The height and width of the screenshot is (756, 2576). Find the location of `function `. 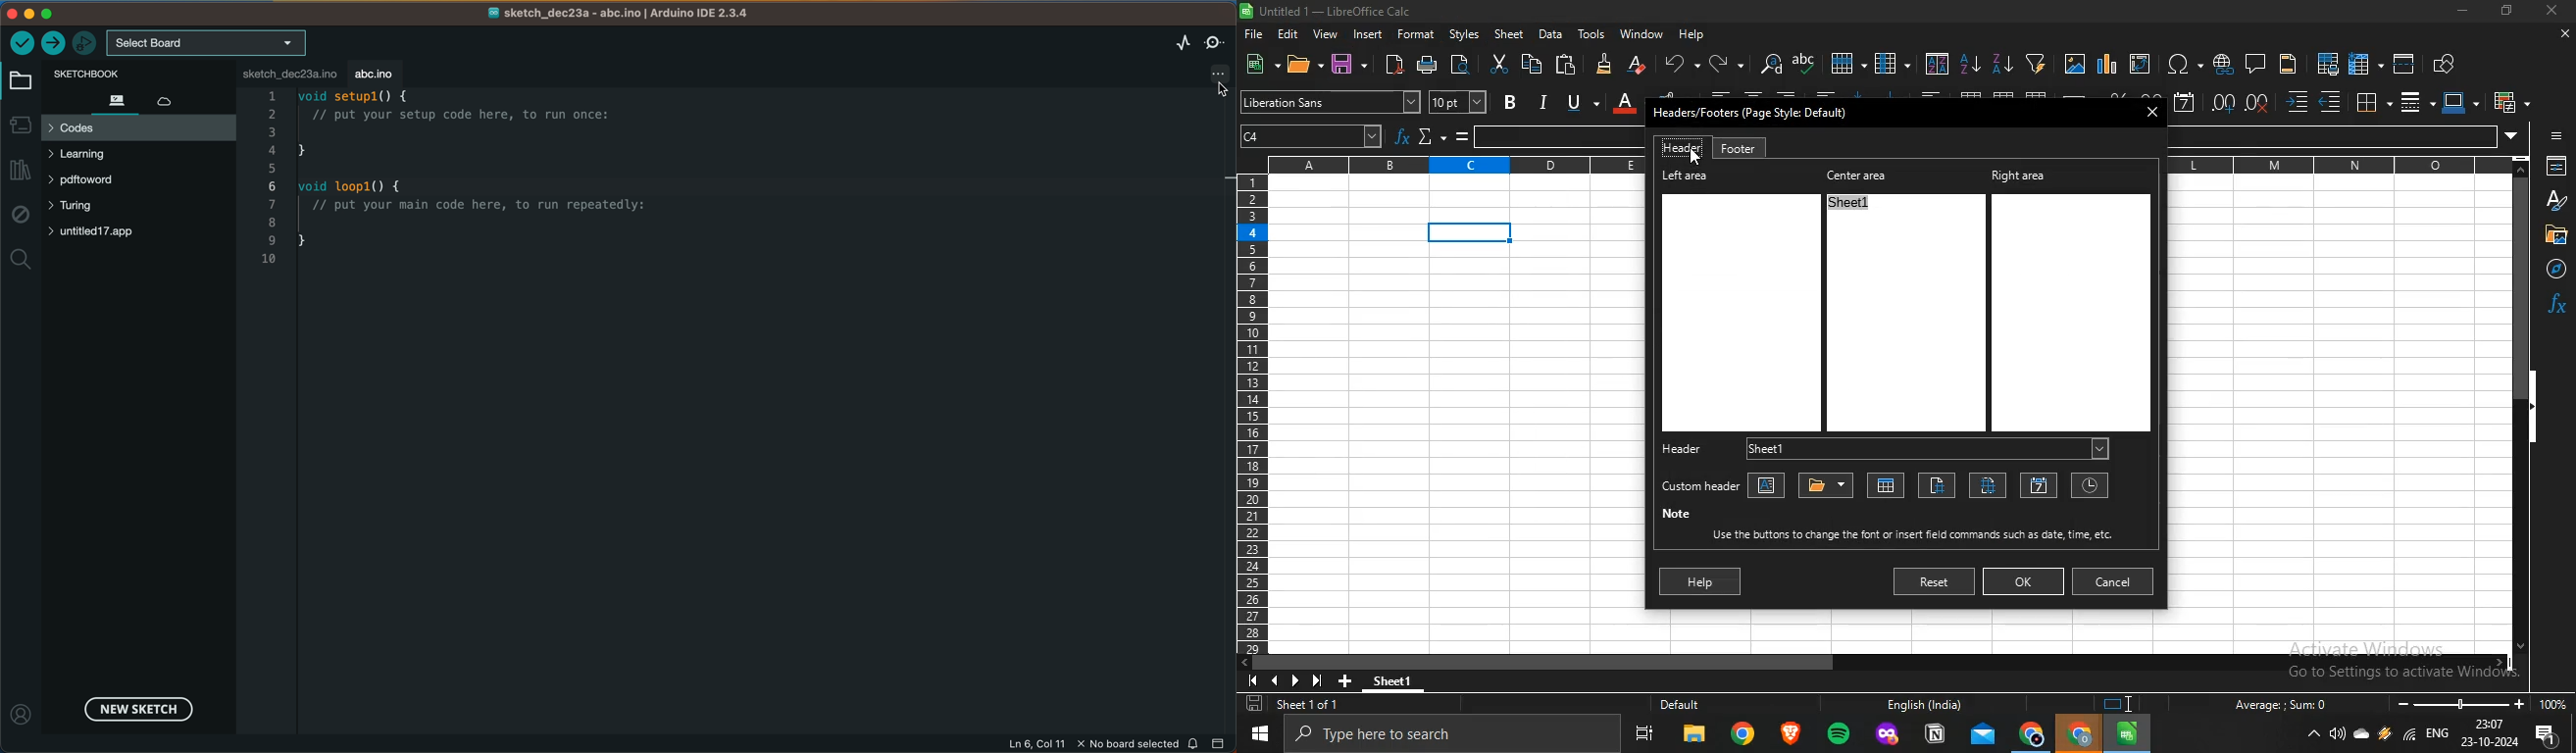

function  is located at coordinates (1403, 138).